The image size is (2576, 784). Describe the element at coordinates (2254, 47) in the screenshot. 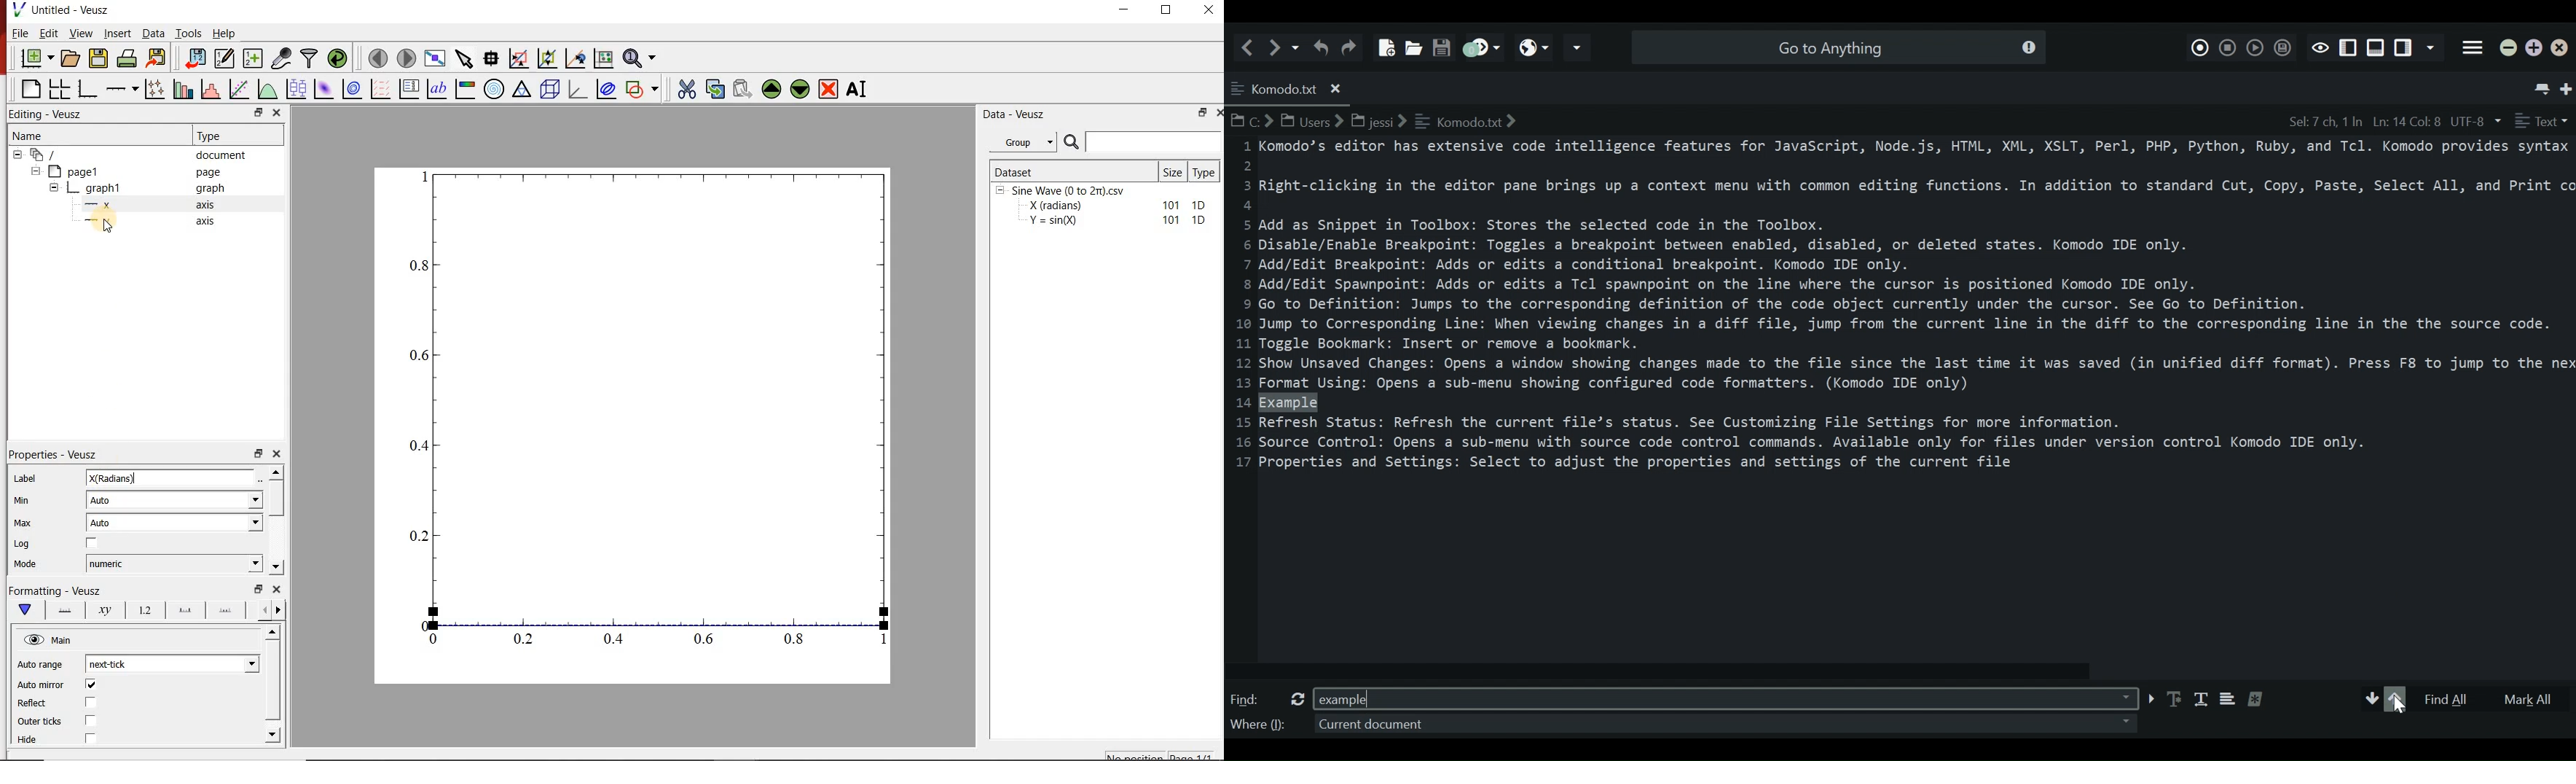

I see `Play Last Macro` at that location.